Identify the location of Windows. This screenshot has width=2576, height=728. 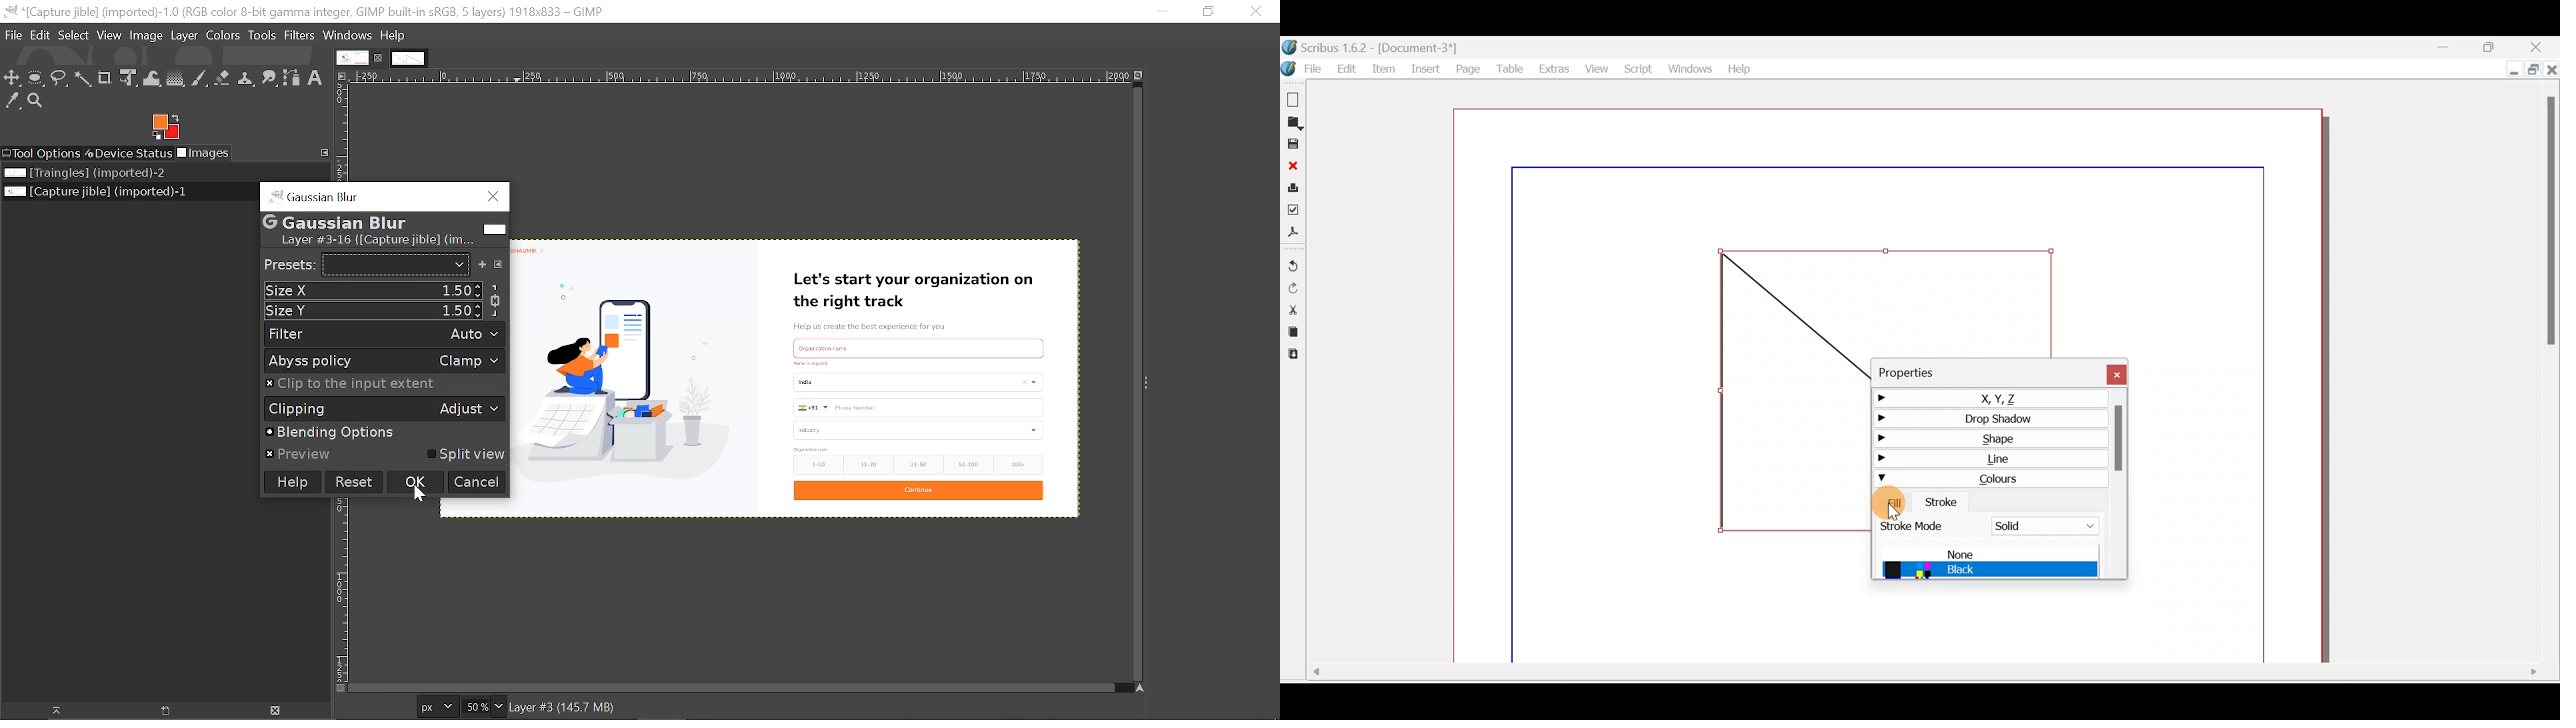
(1688, 66).